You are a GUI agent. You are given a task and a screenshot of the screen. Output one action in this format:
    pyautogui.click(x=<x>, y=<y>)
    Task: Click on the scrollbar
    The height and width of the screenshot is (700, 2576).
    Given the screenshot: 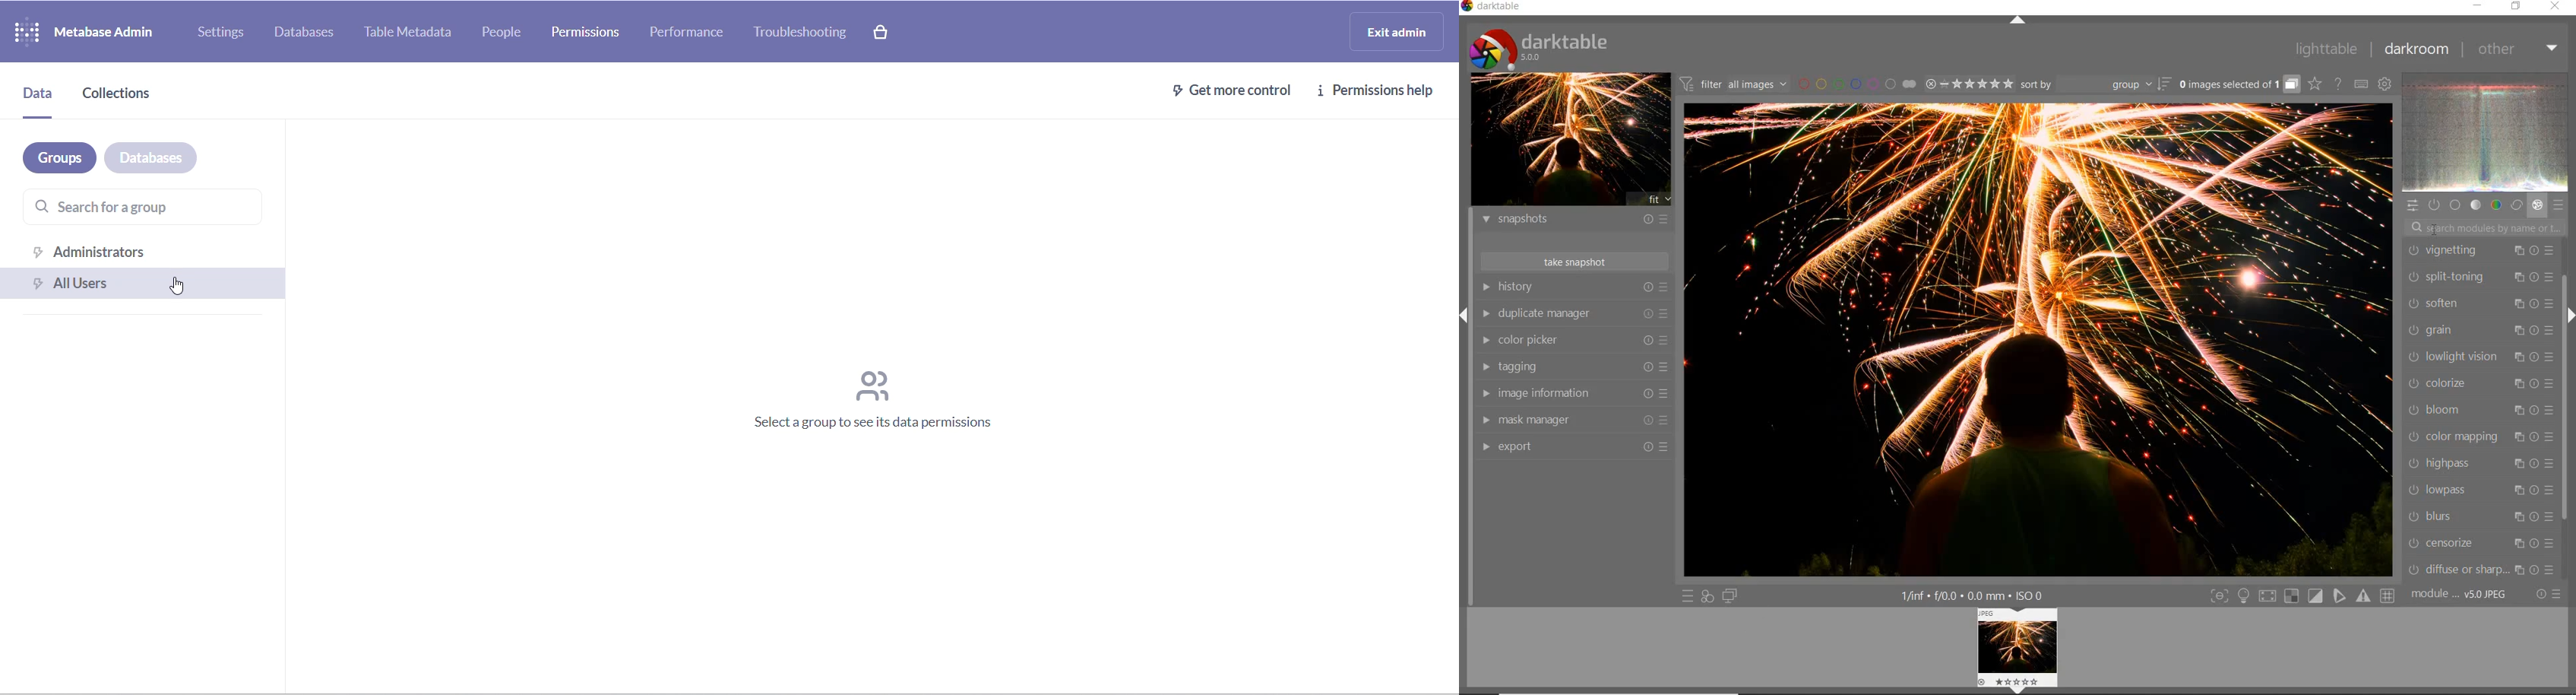 What is the action you would take?
    pyautogui.click(x=2566, y=401)
    